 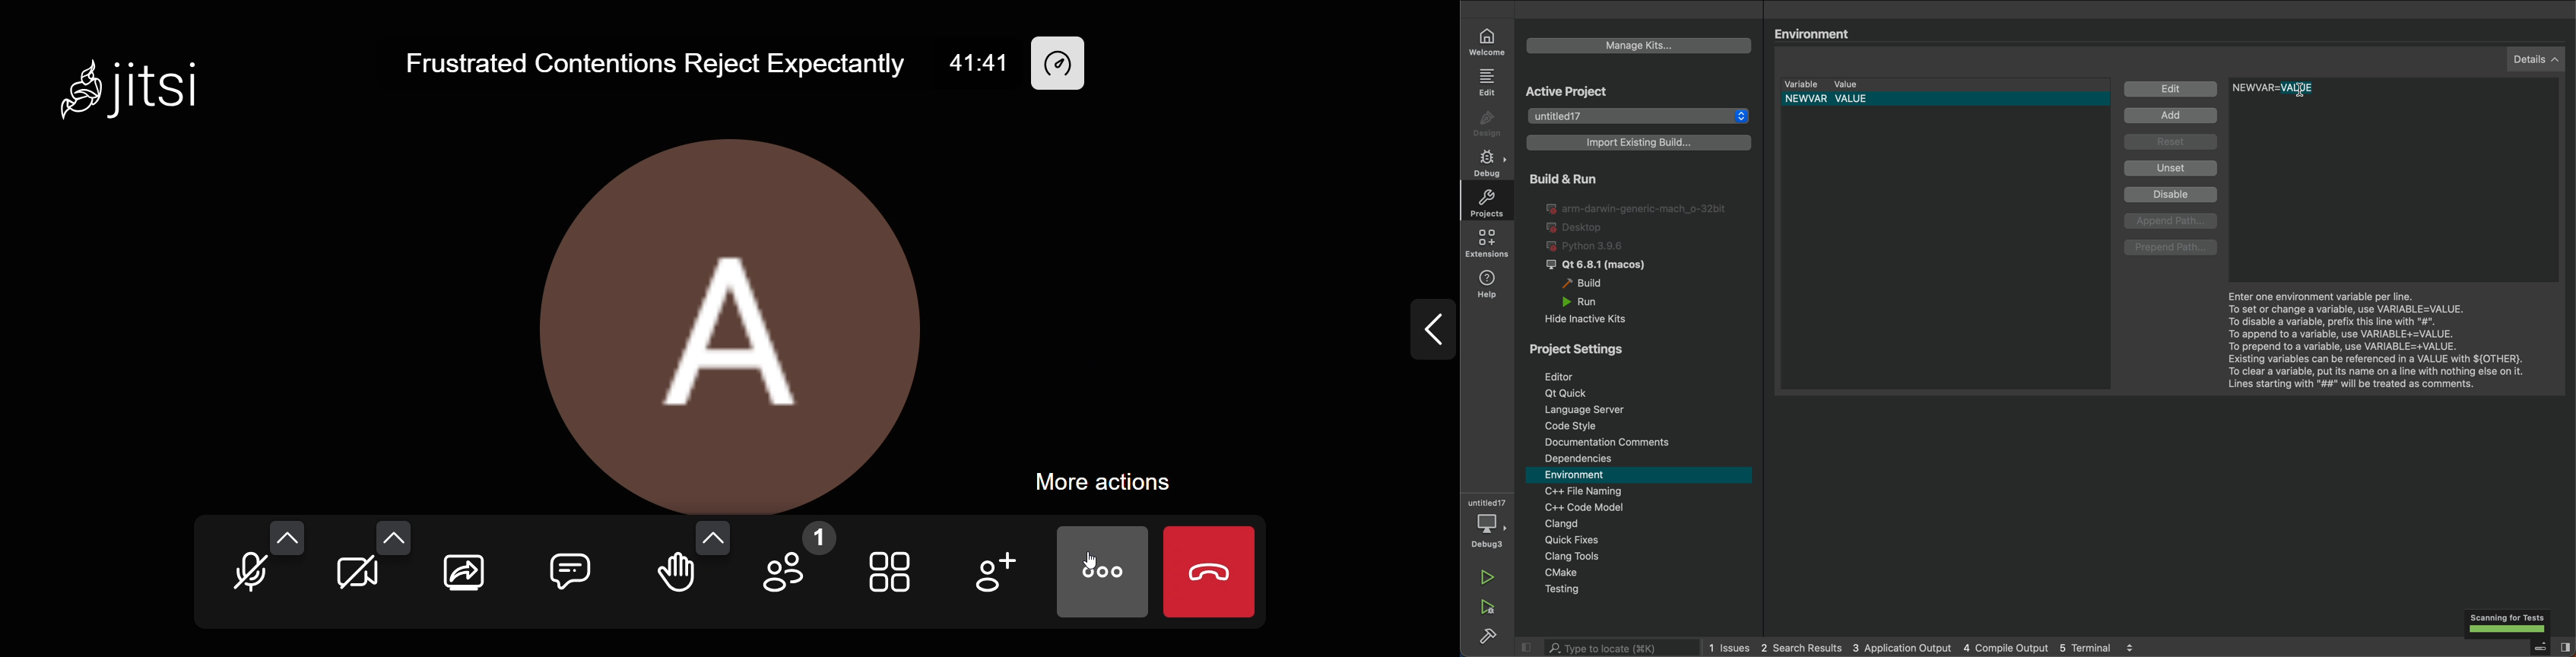 What do you see at coordinates (1489, 124) in the screenshot?
I see `design` at bounding box center [1489, 124].